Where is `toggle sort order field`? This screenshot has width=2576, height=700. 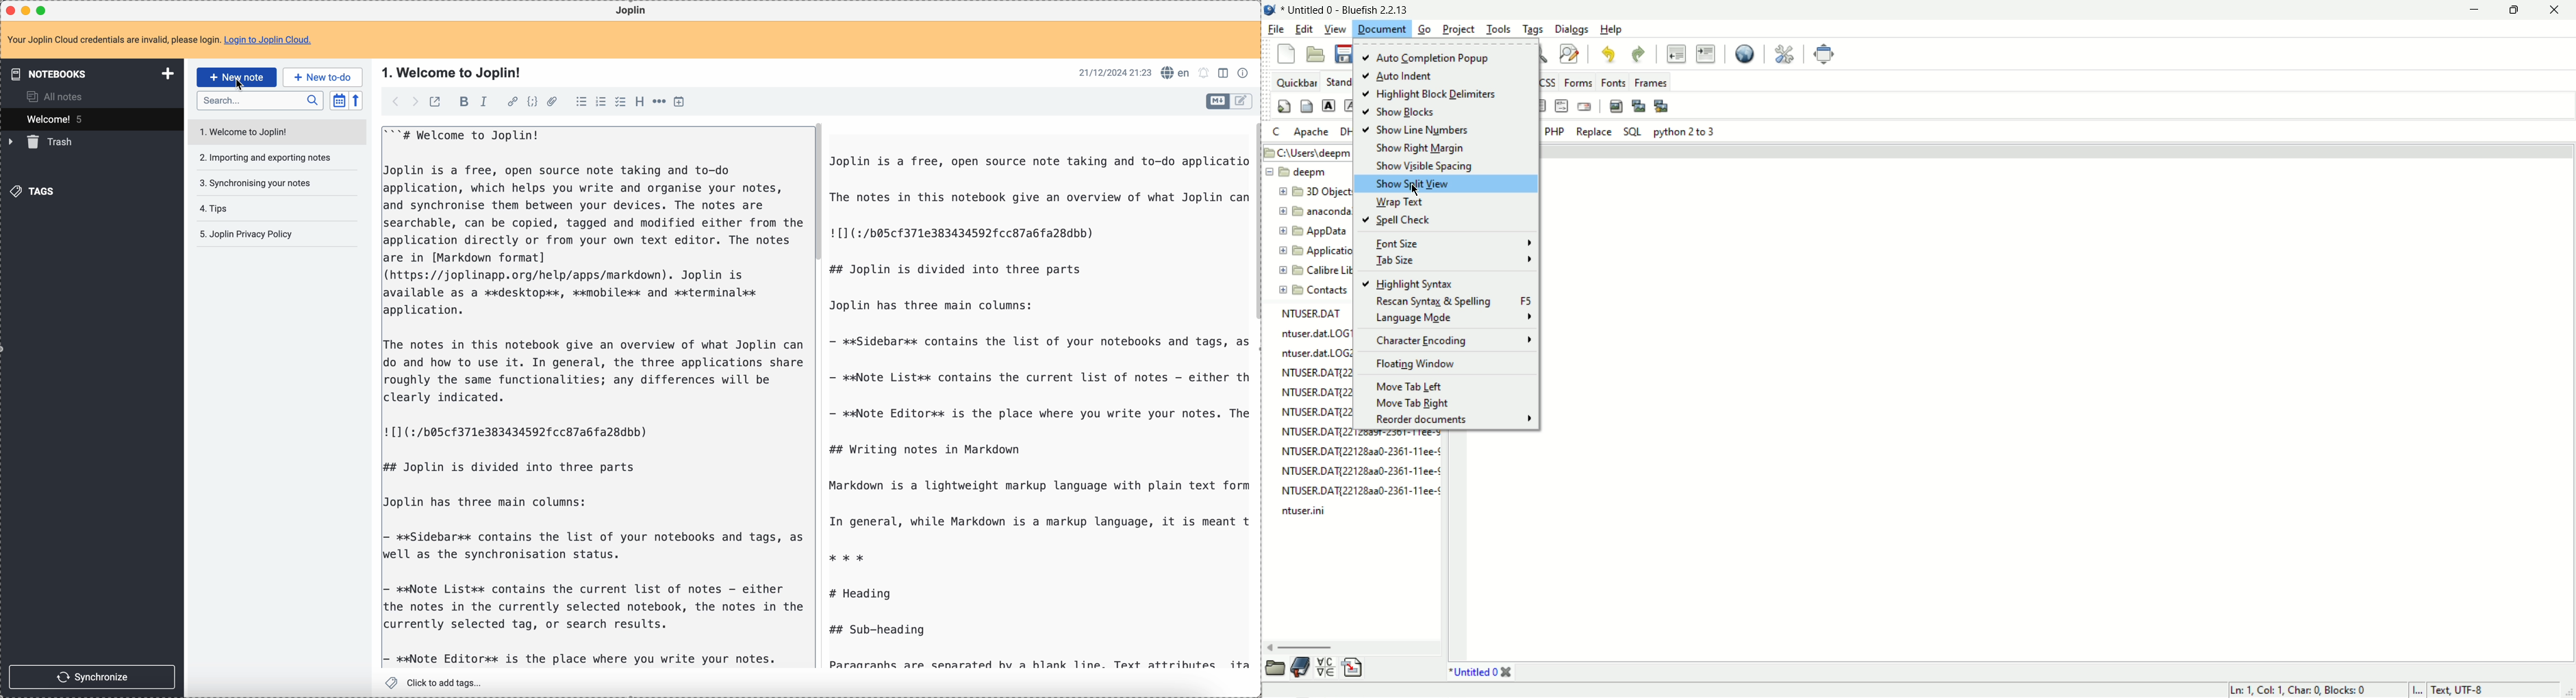 toggle sort order field is located at coordinates (338, 100).